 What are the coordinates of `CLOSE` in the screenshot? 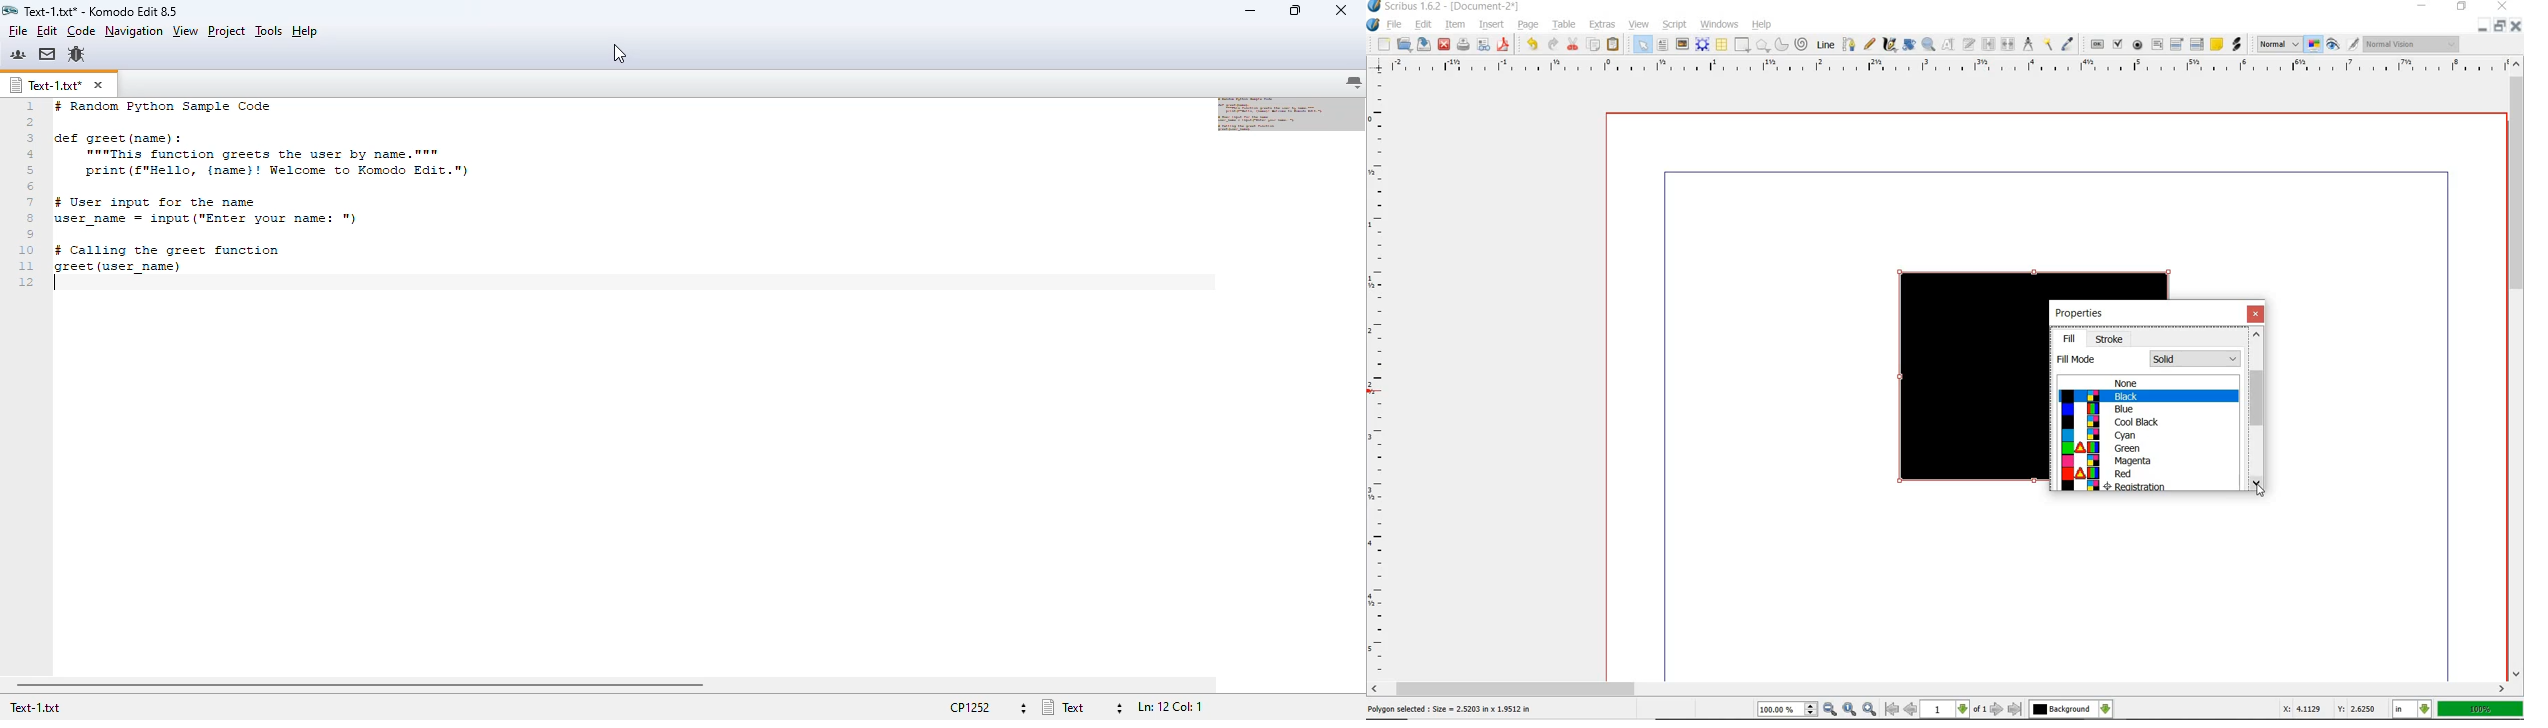 It's located at (2504, 8).